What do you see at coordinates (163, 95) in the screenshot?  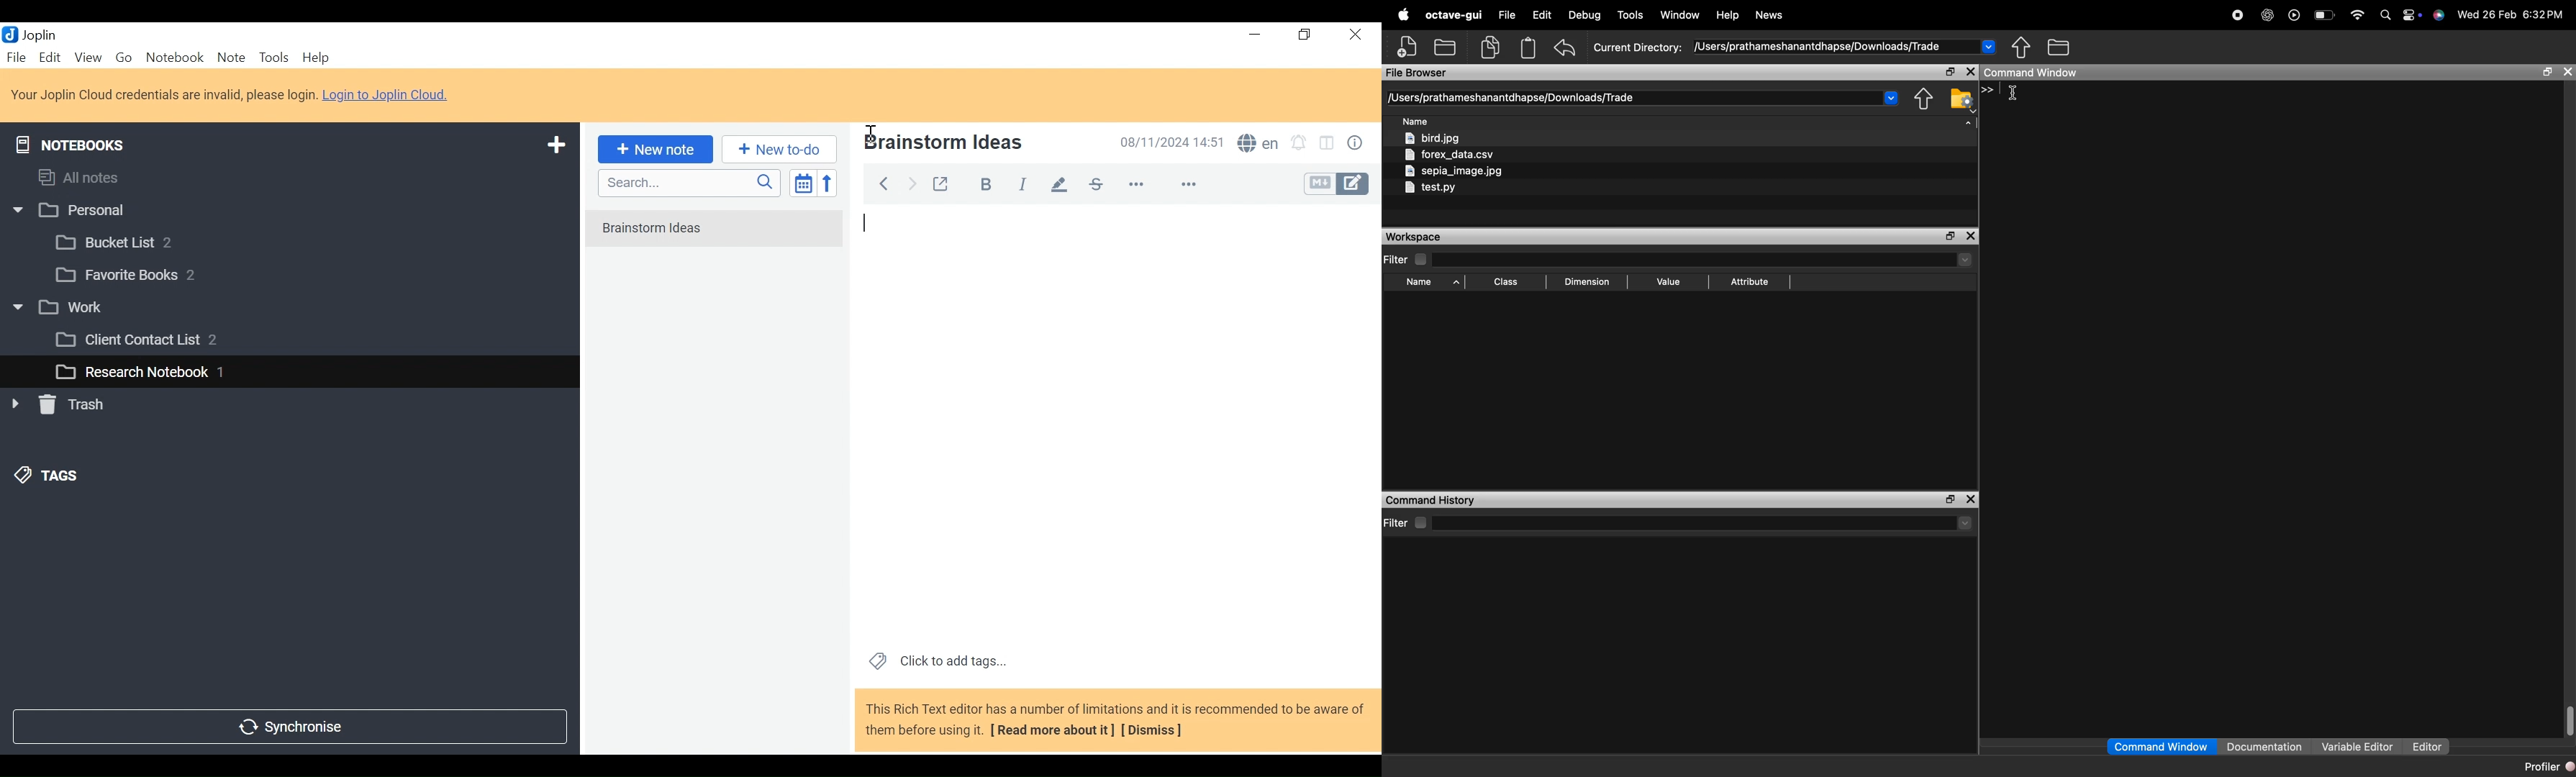 I see `Login to Joplin Cloud` at bounding box center [163, 95].